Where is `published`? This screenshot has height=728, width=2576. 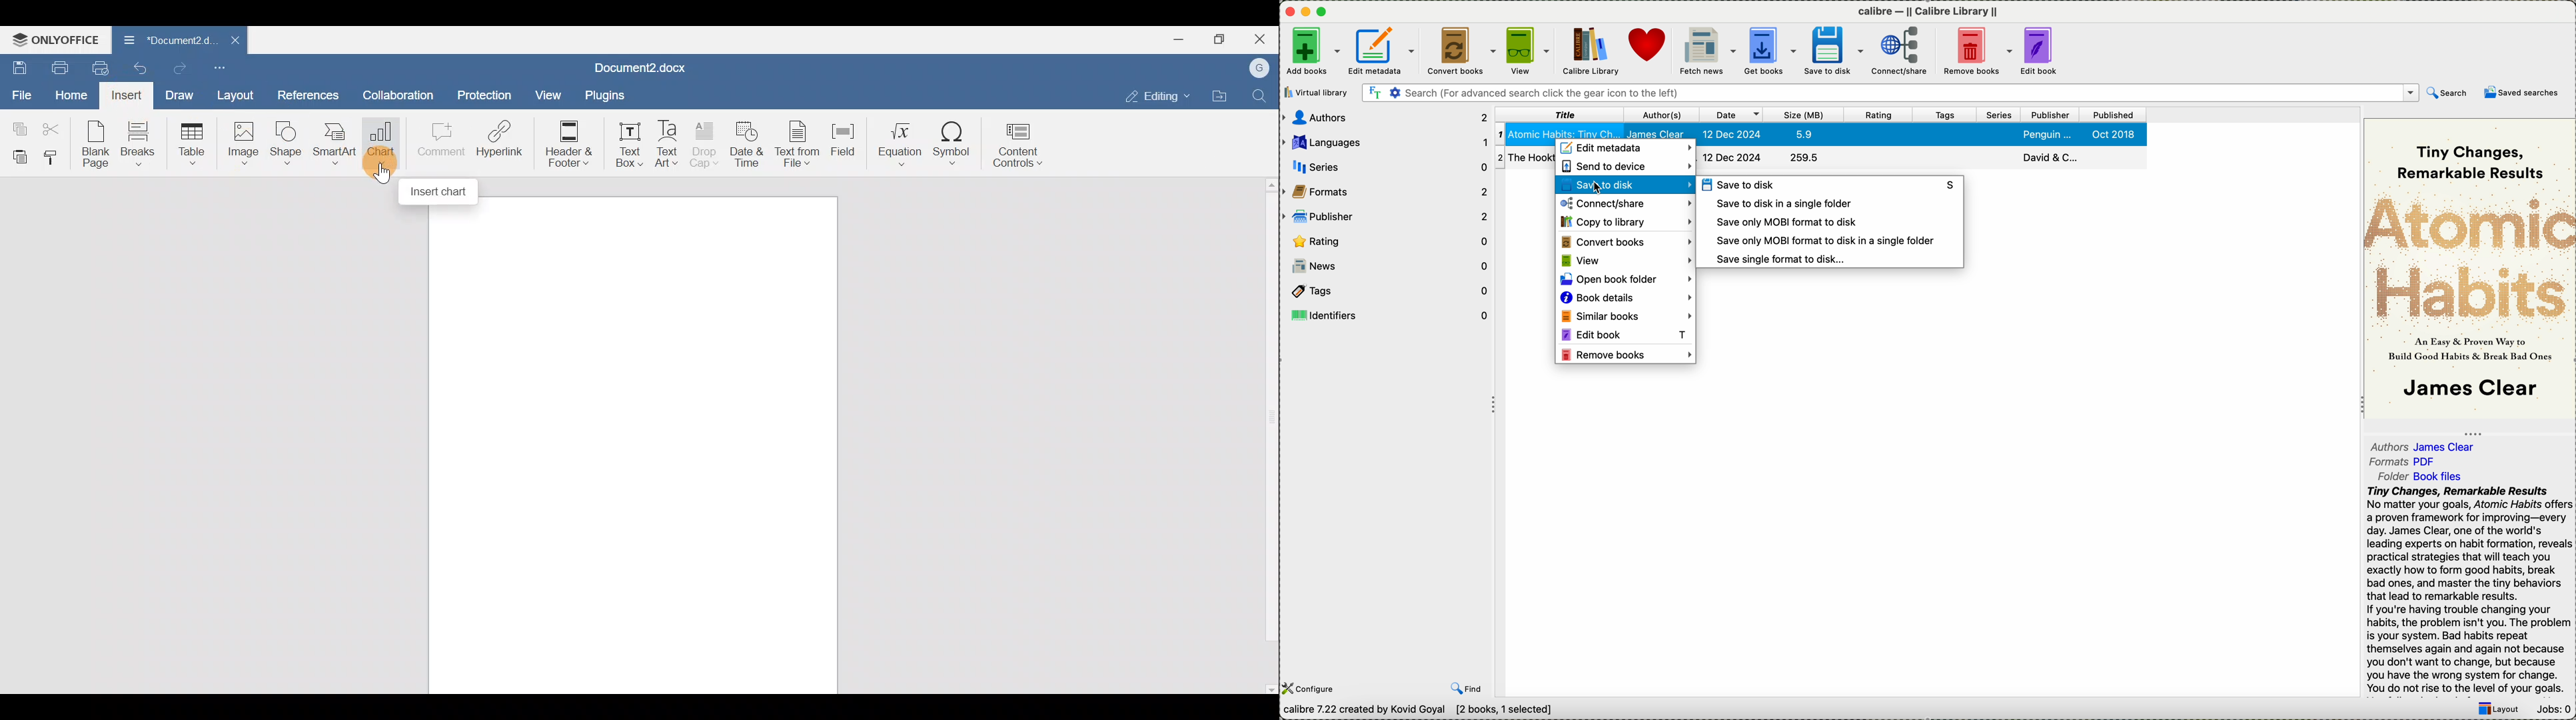 published is located at coordinates (2114, 115).